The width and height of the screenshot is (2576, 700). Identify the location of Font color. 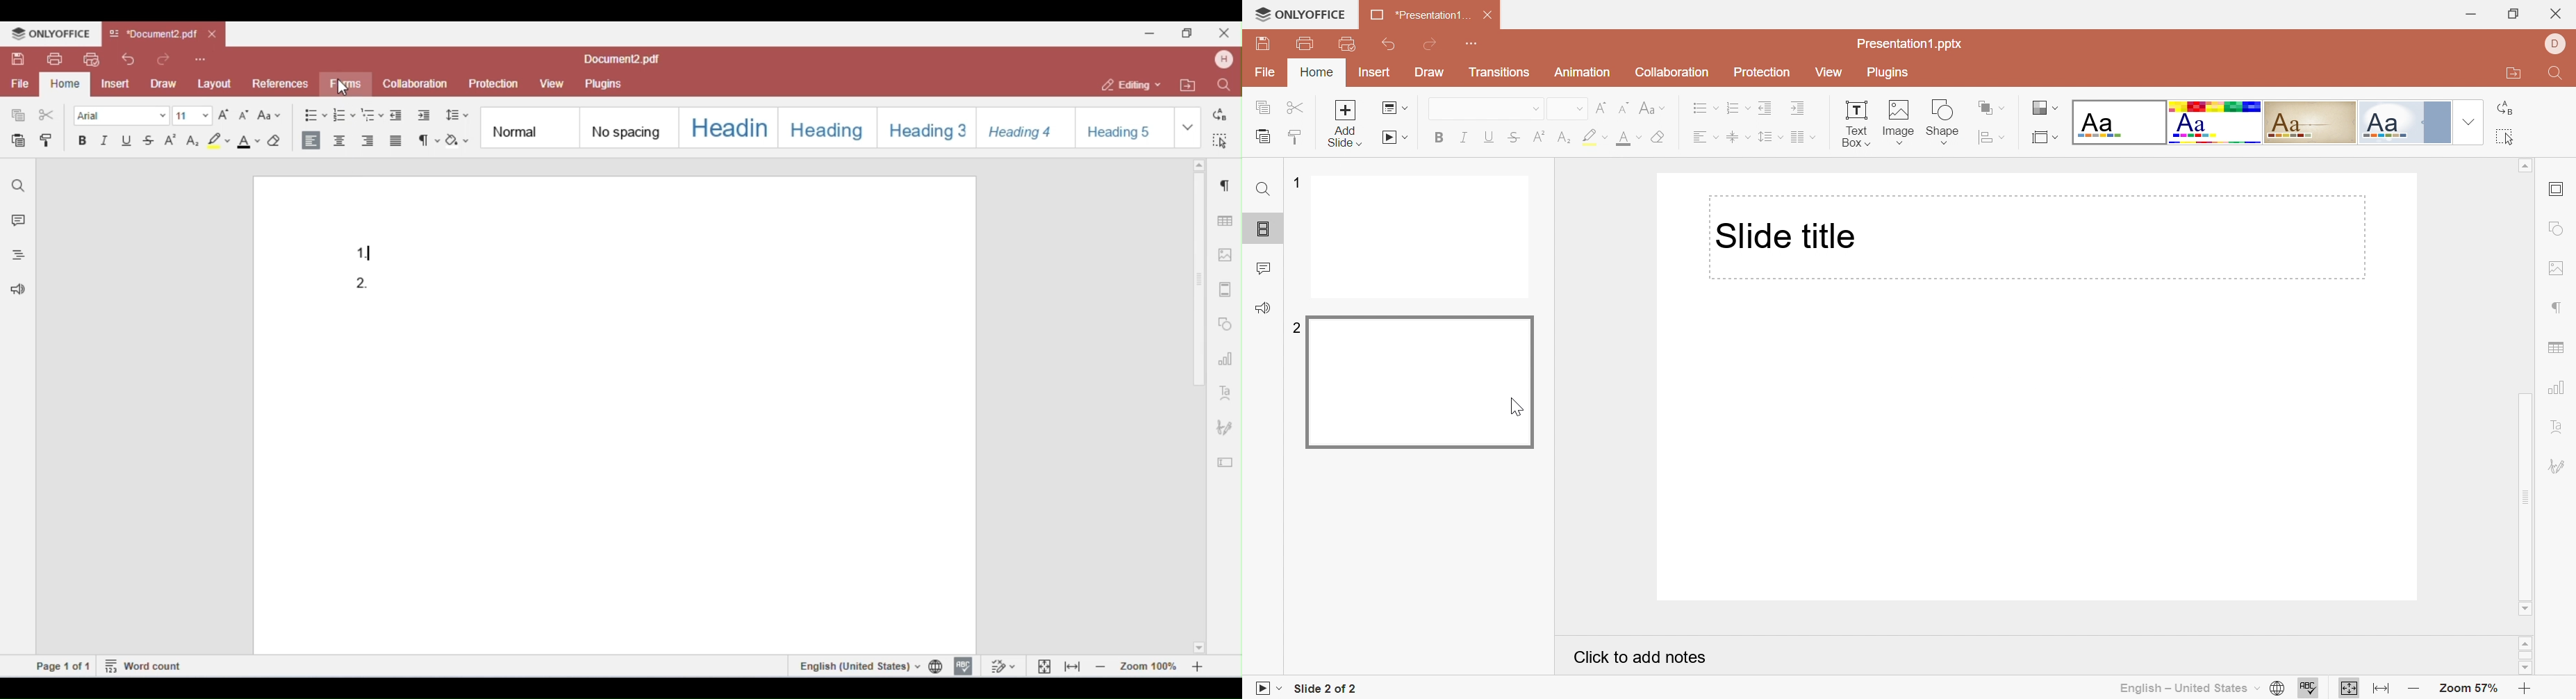
(1629, 138).